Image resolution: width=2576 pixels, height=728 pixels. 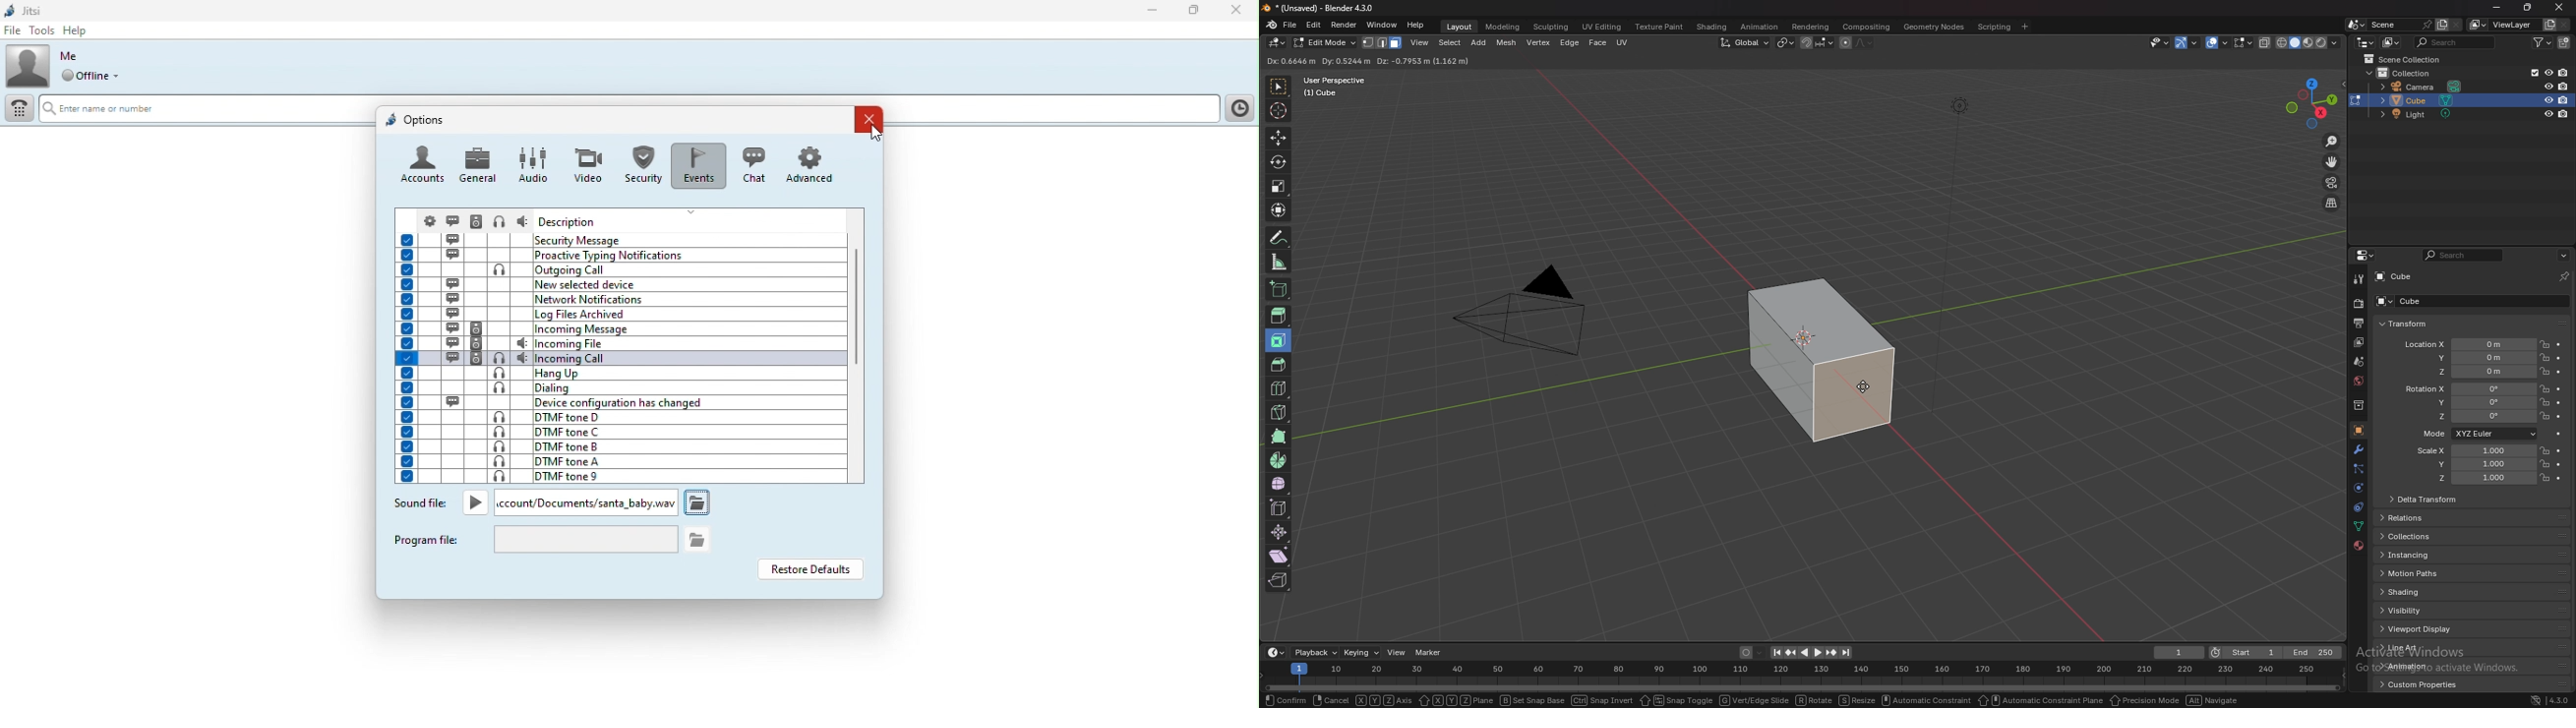 What do you see at coordinates (2545, 416) in the screenshot?
I see `lock` at bounding box center [2545, 416].